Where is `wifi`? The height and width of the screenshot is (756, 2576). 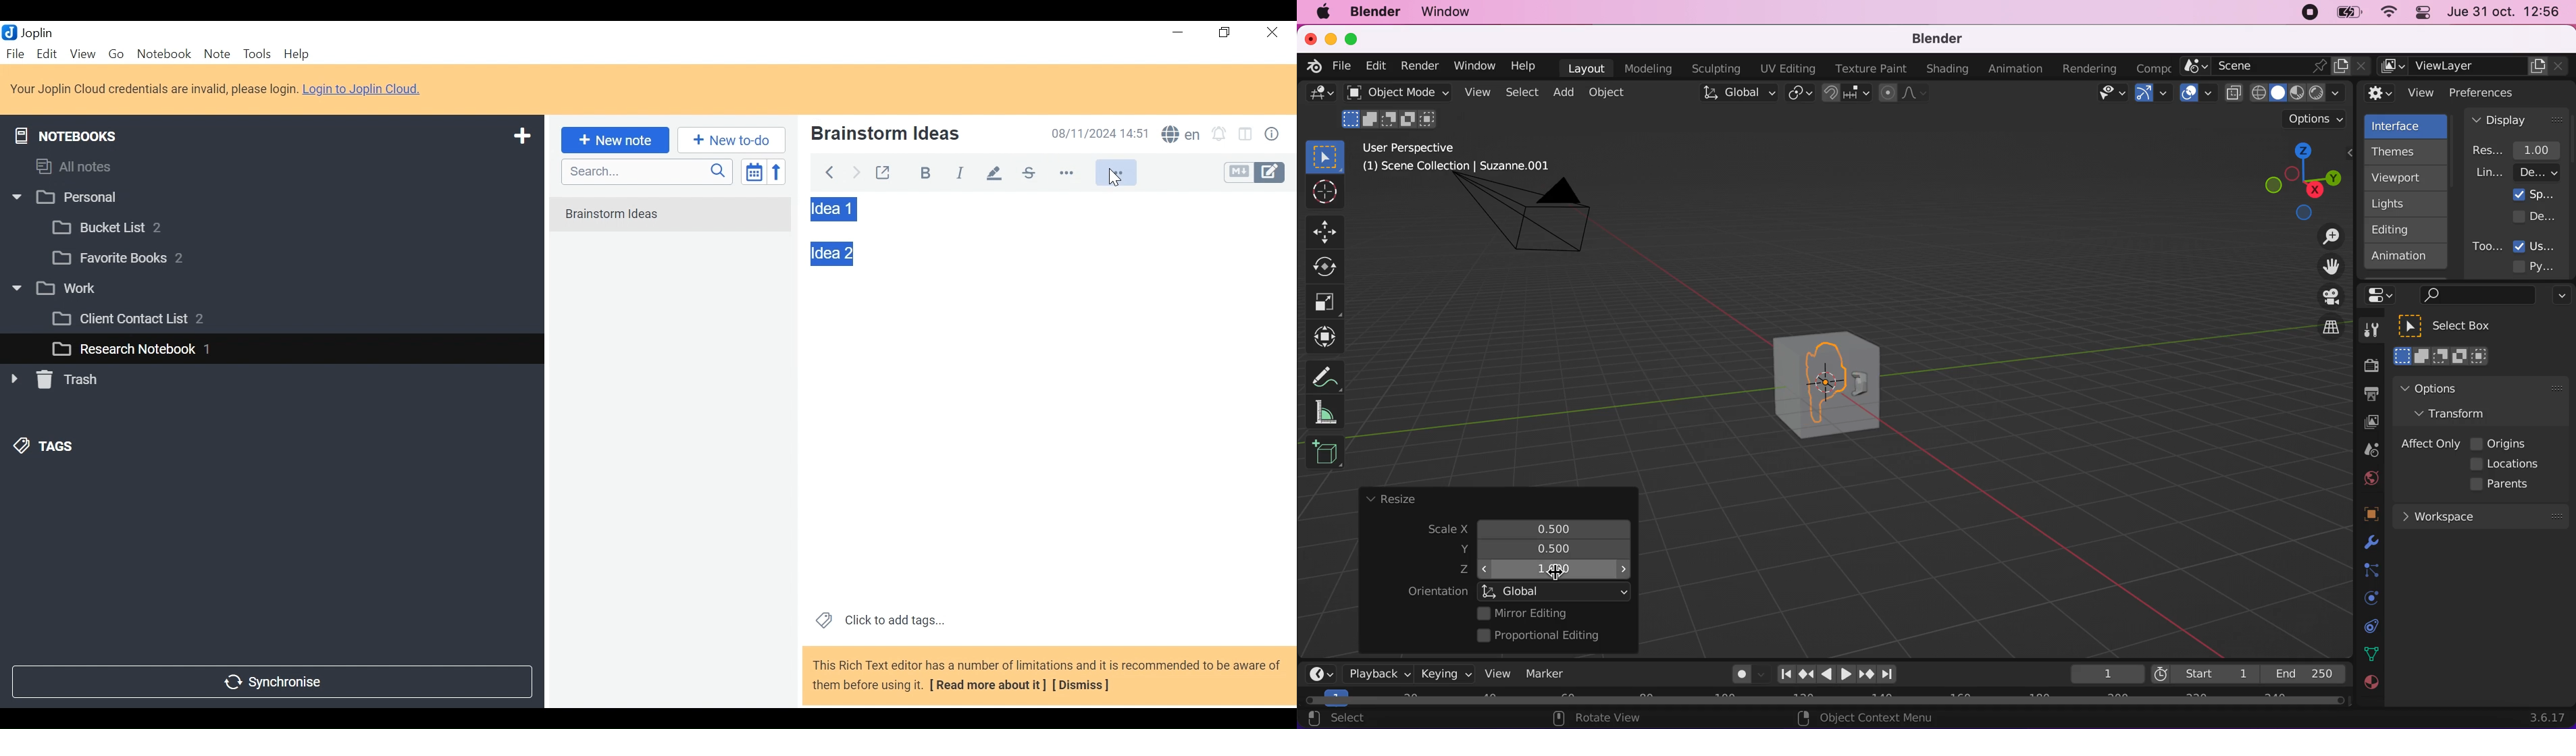 wifi is located at coordinates (2386, 14).